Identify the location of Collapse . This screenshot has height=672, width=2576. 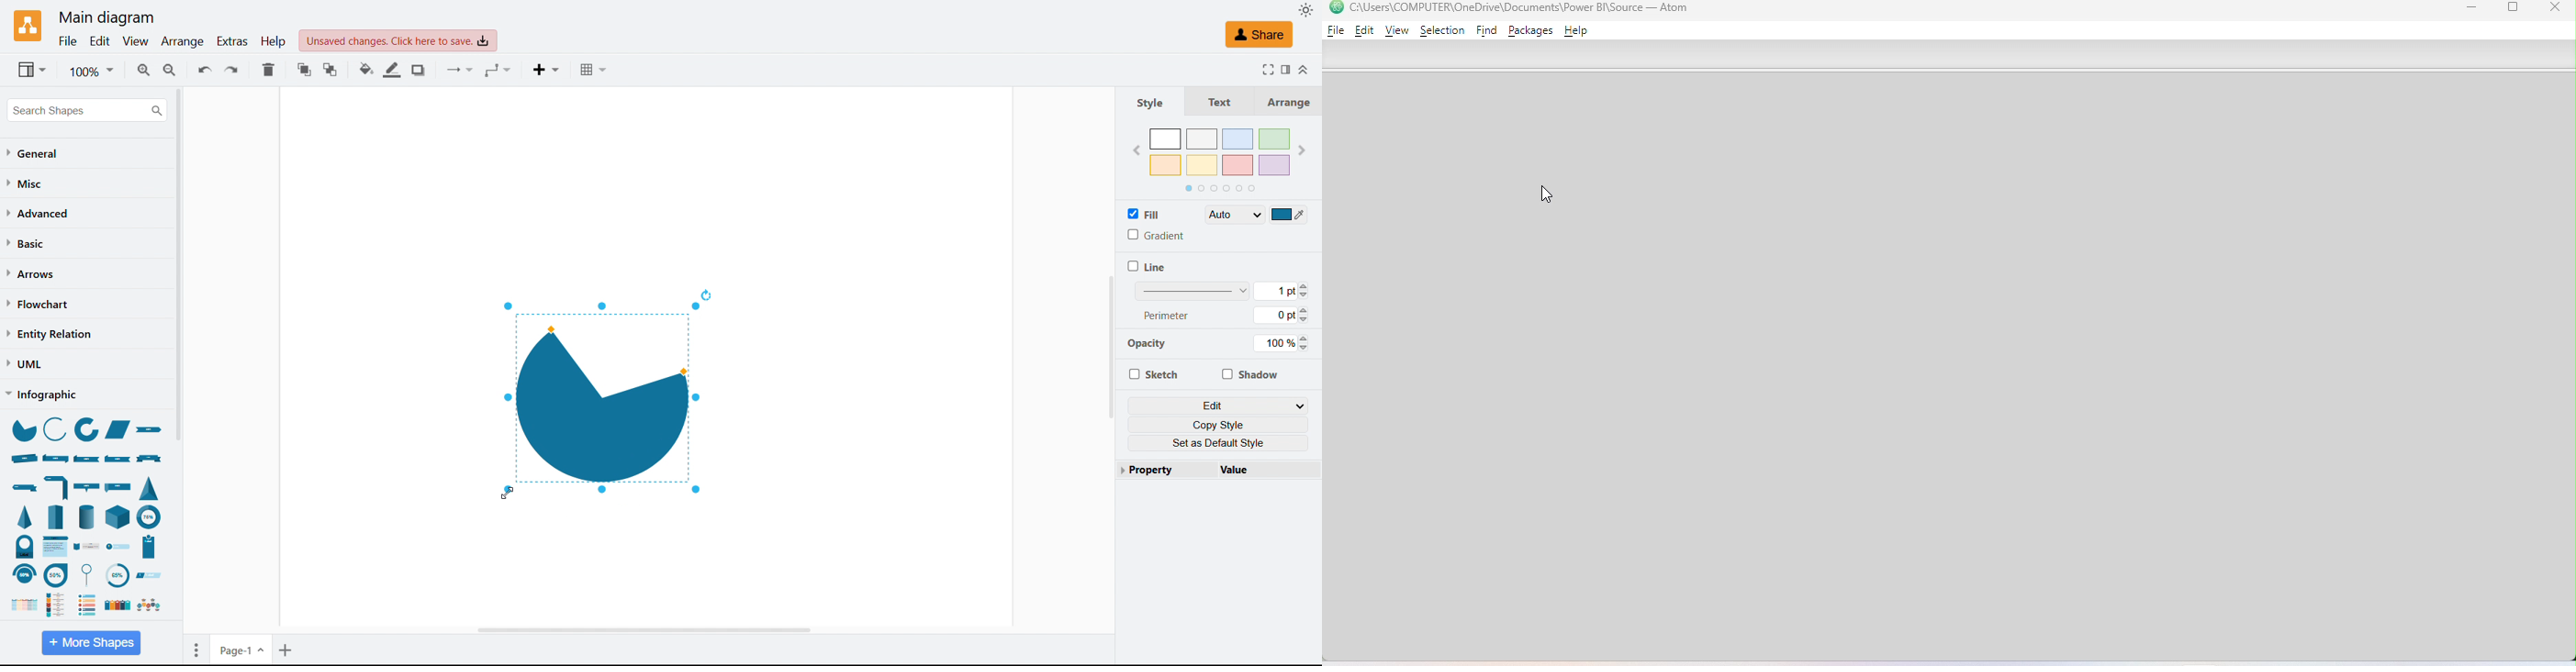
(1305, 70).